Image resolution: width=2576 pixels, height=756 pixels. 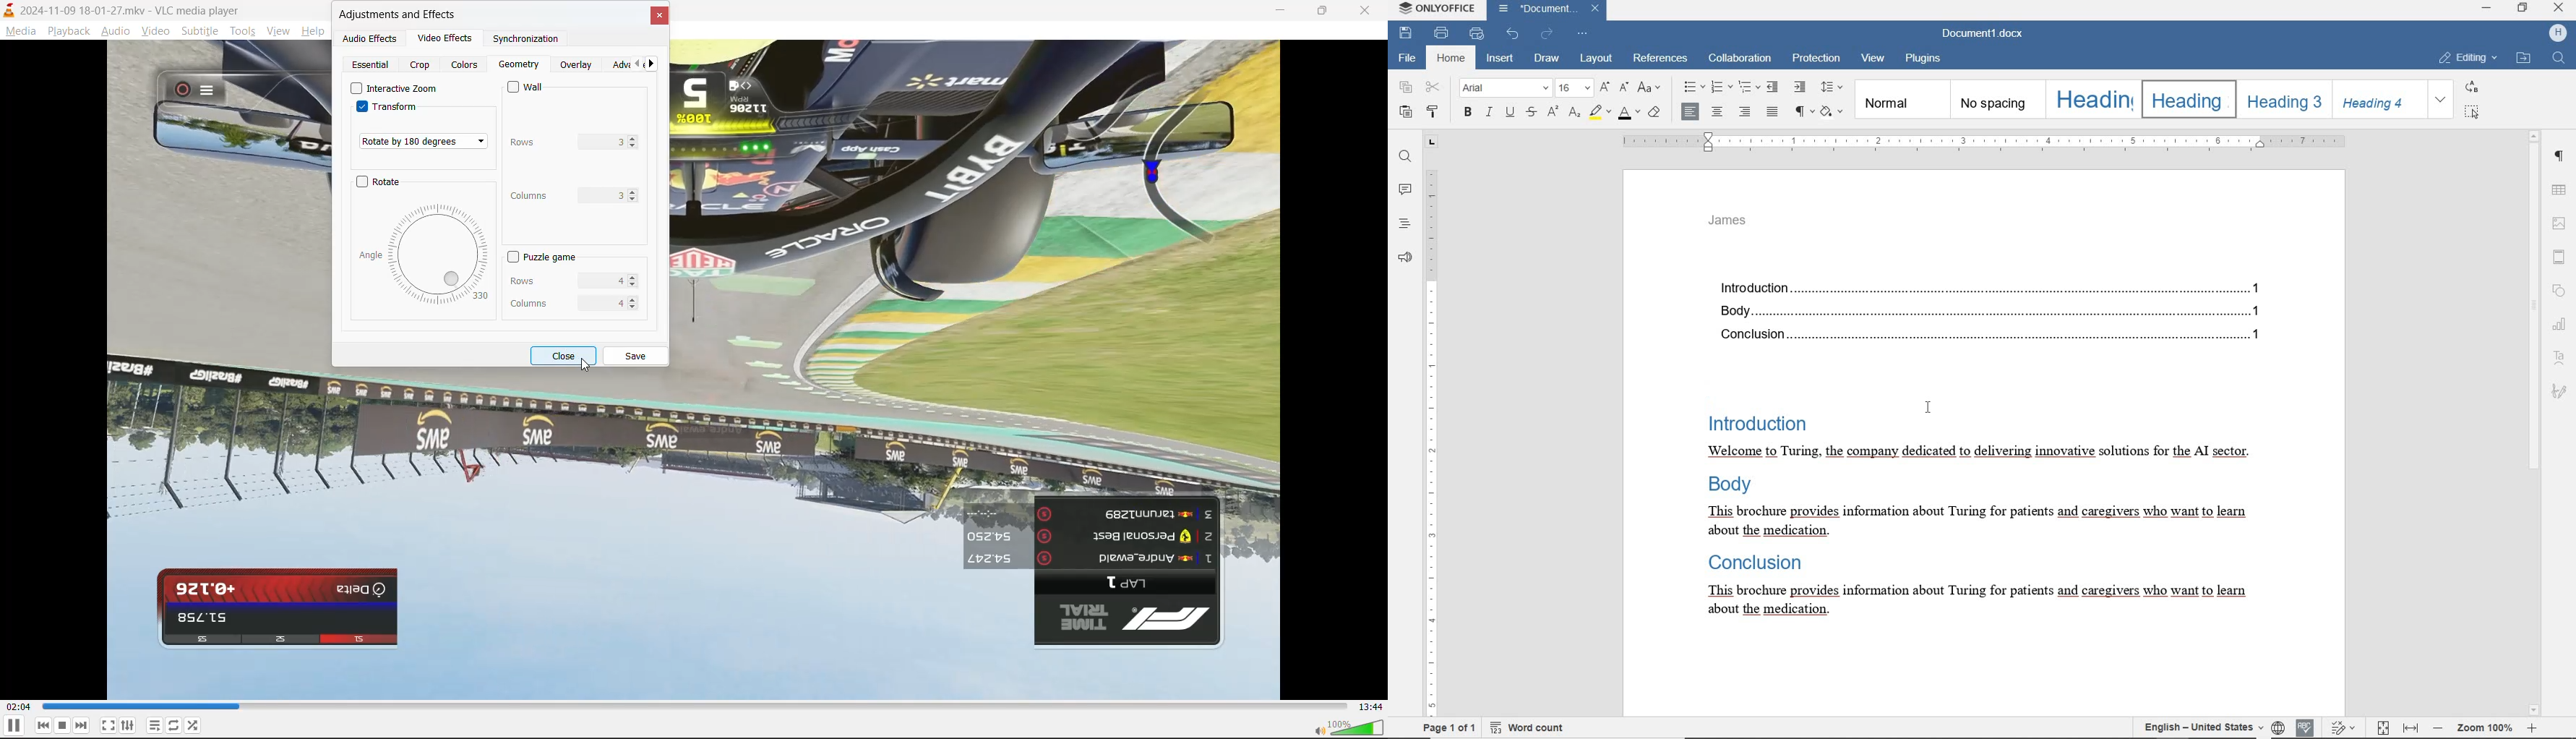 What do you see at coordinates (2523, 59) in the screenshot?
I see `OPEN FILE LOCATION` at bounding box center [2523, 59].